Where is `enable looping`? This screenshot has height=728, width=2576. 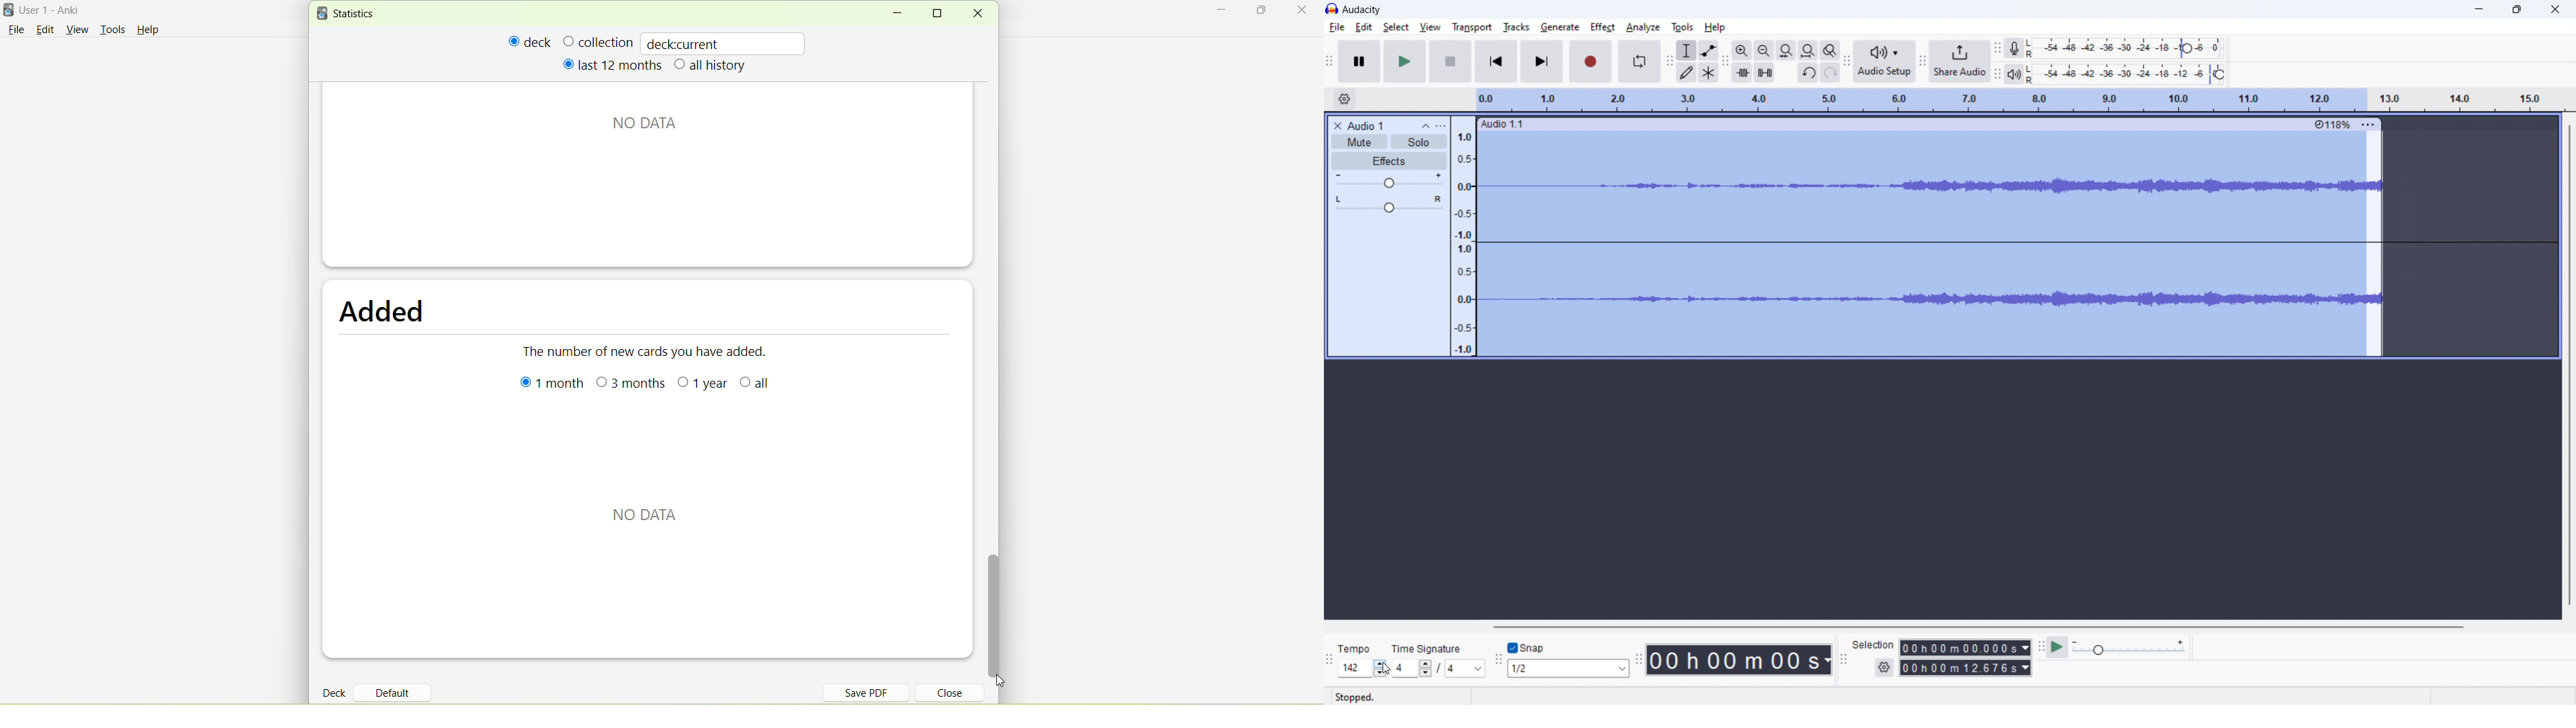 enable looping is located at coordinates (1640, 61).